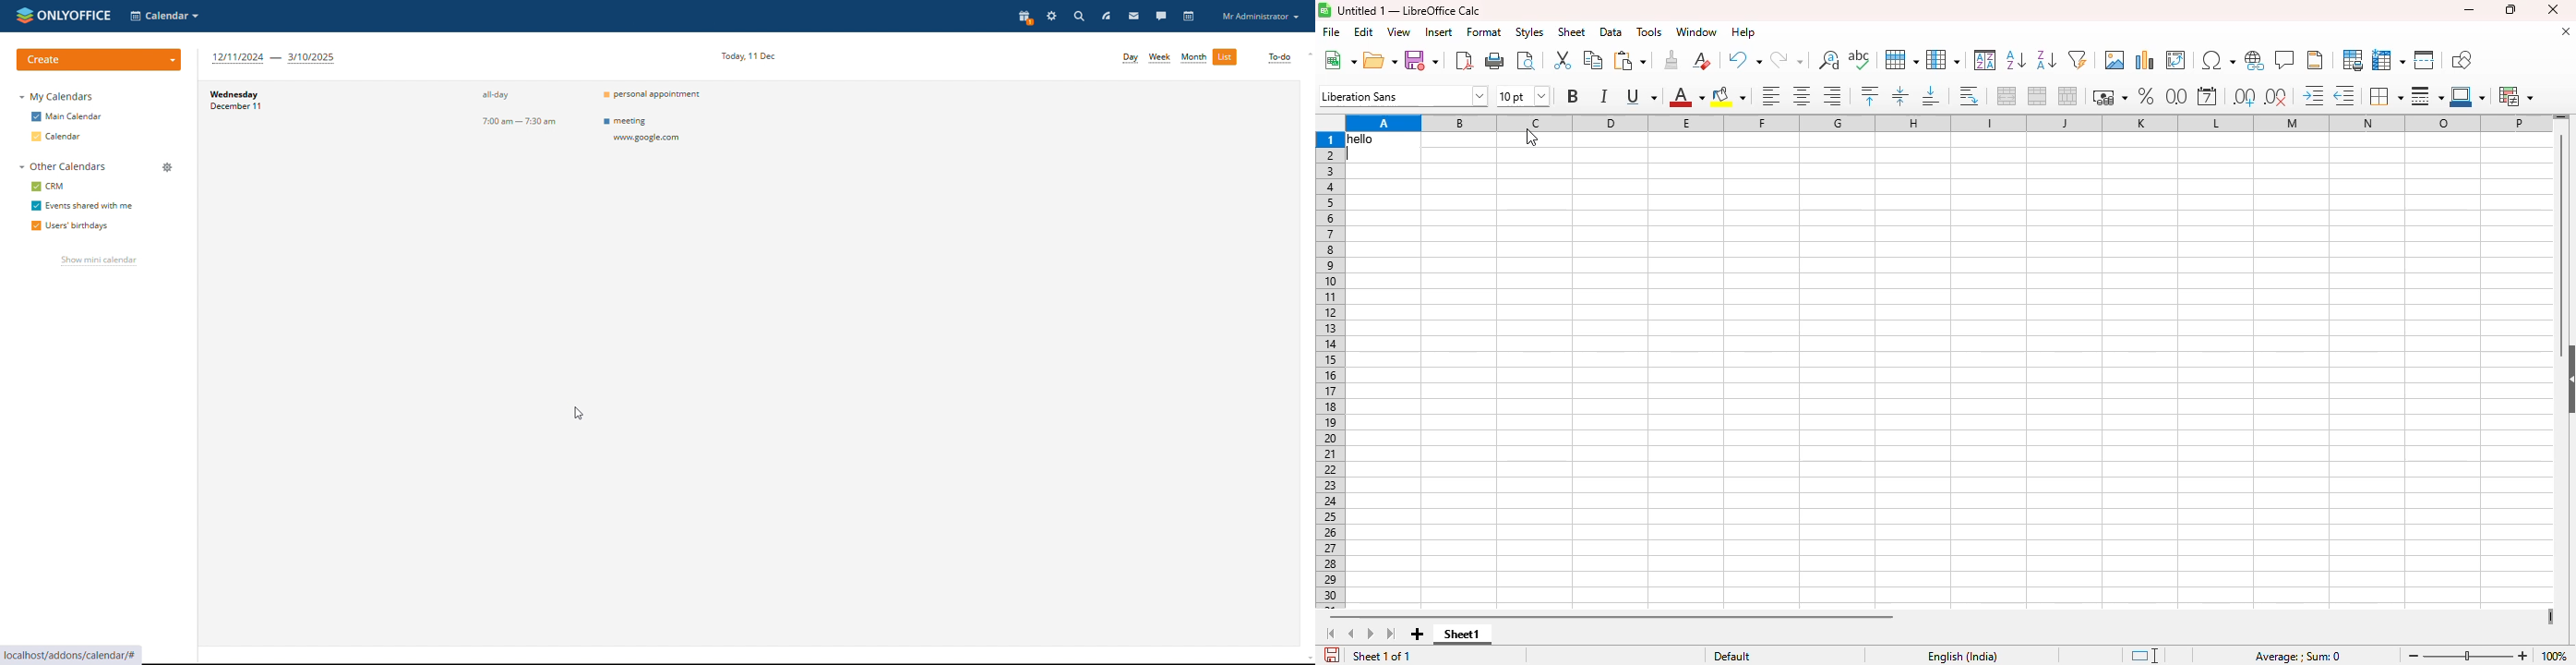  I want to click on sheet 1 of 1, so click(1383, 656).